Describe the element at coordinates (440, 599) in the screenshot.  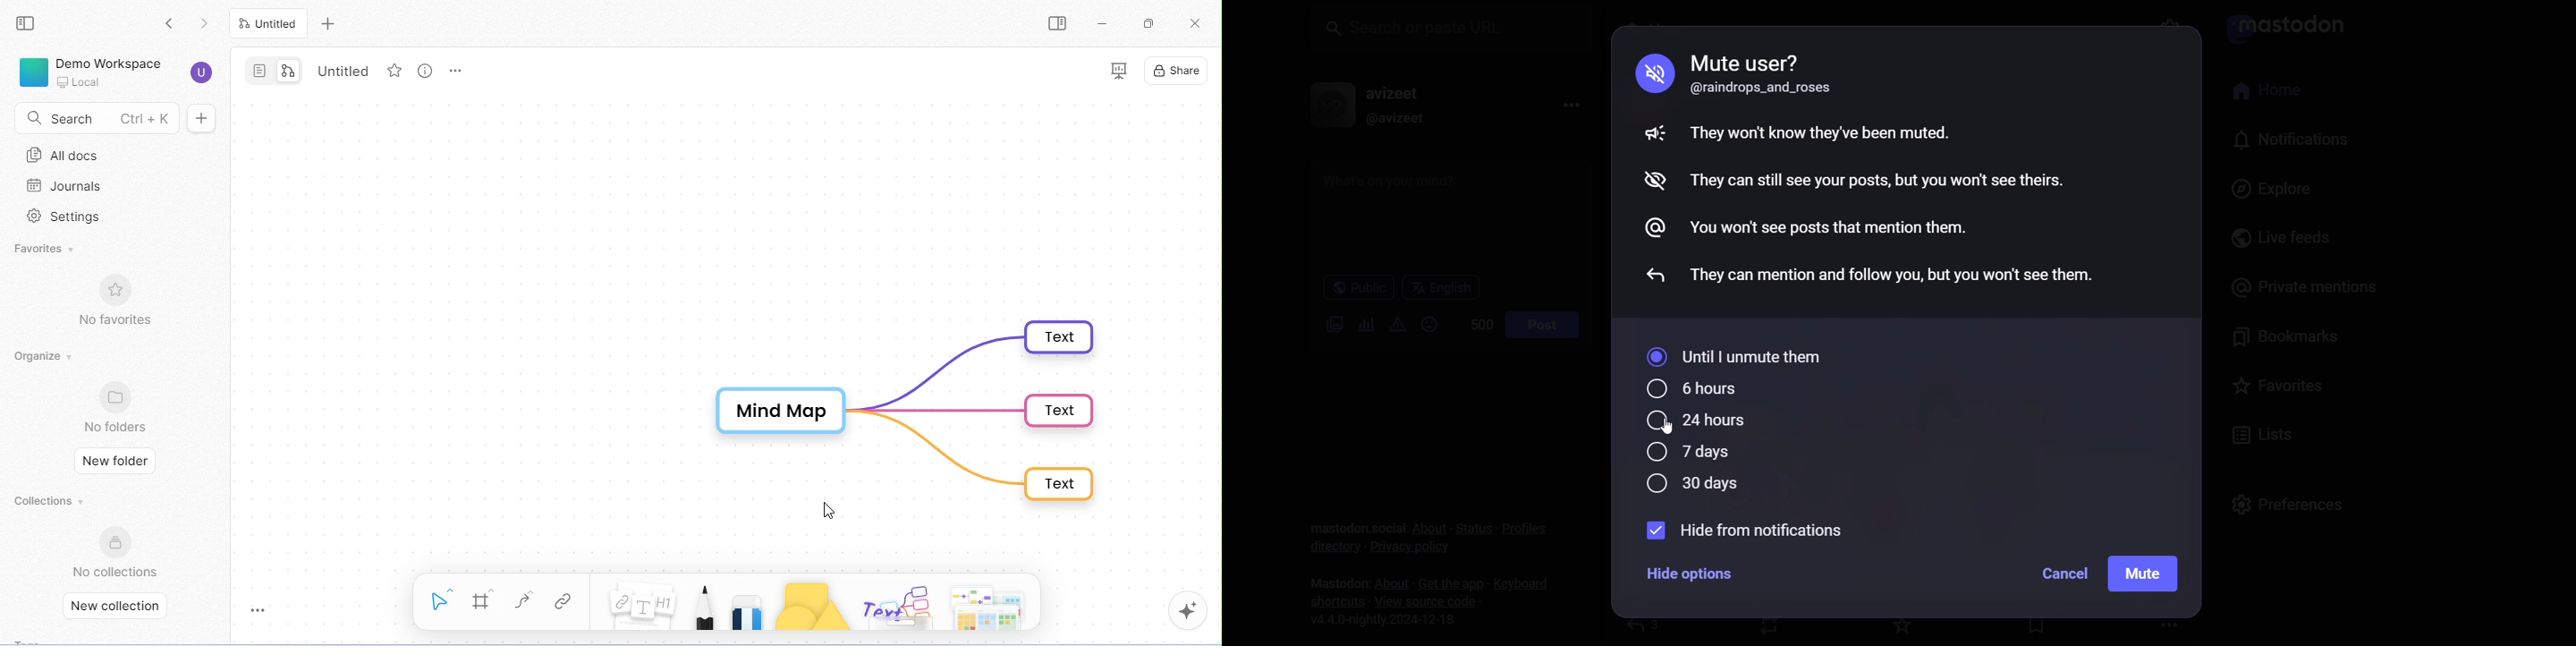
I see `select` at that location.